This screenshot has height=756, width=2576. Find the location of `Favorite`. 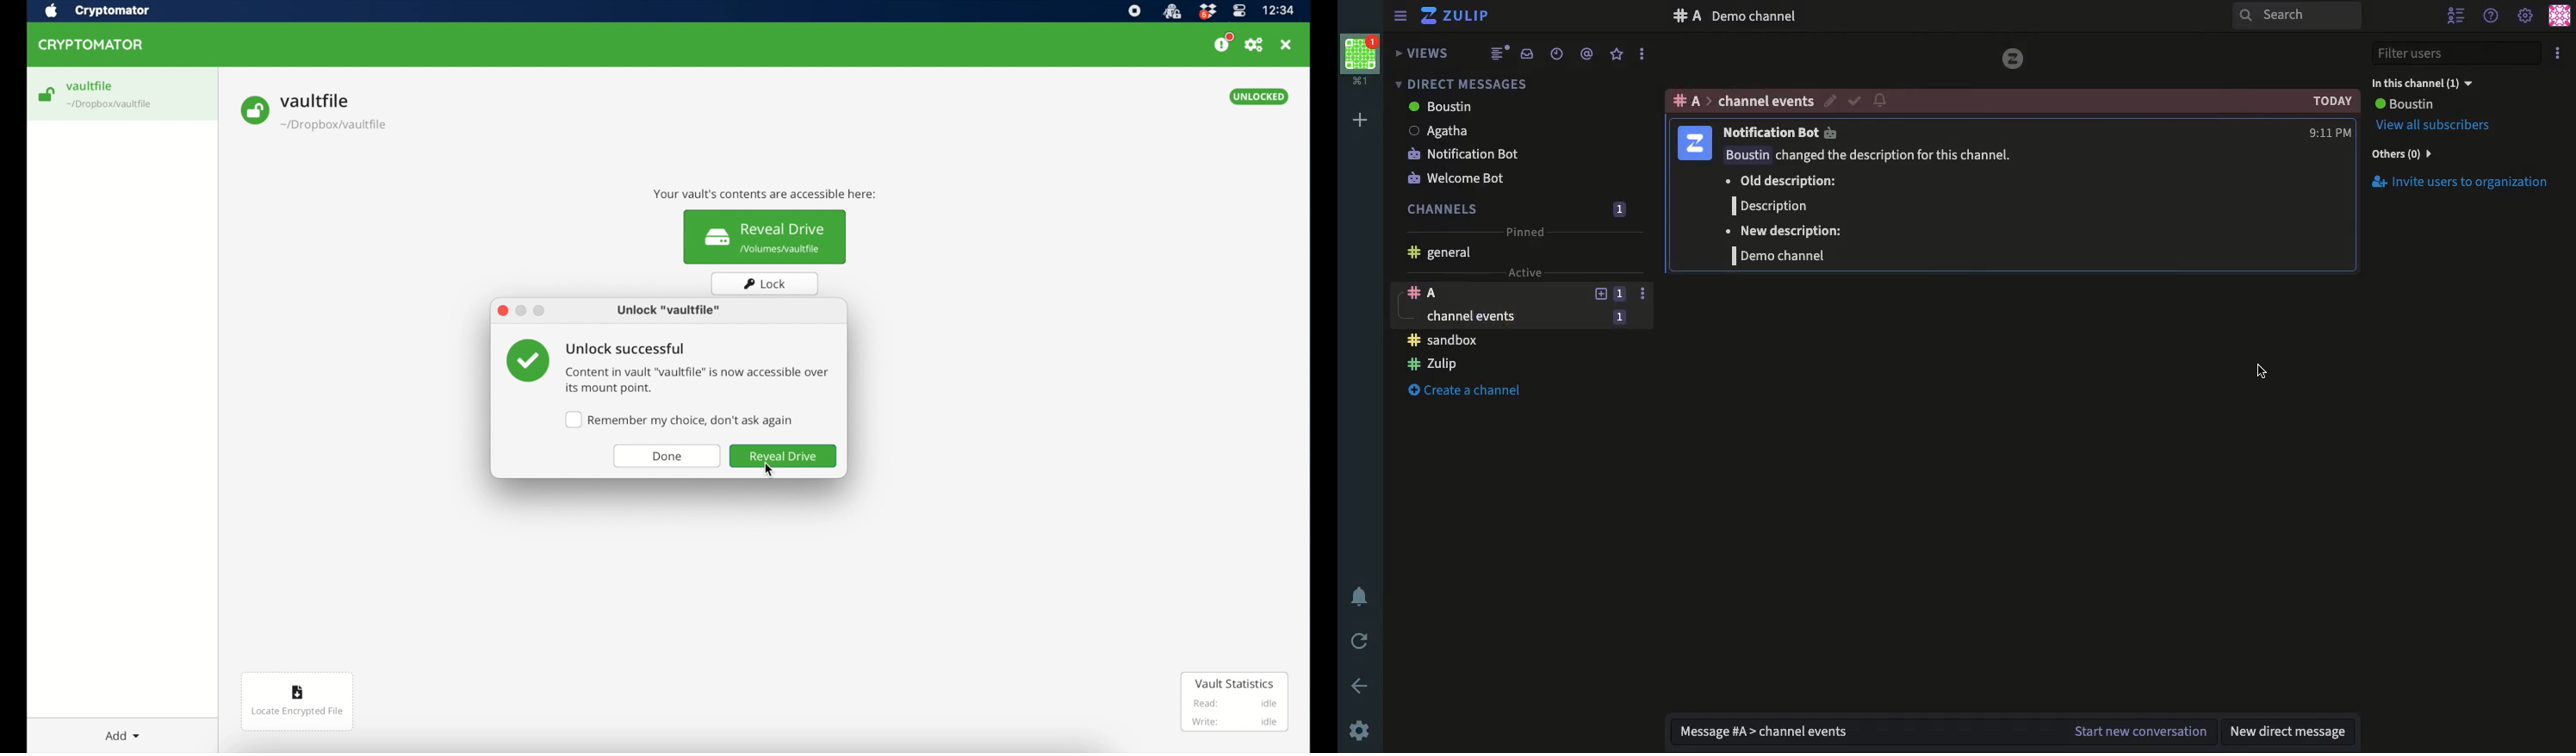

Favorite is located at coordinates (1617, 54).